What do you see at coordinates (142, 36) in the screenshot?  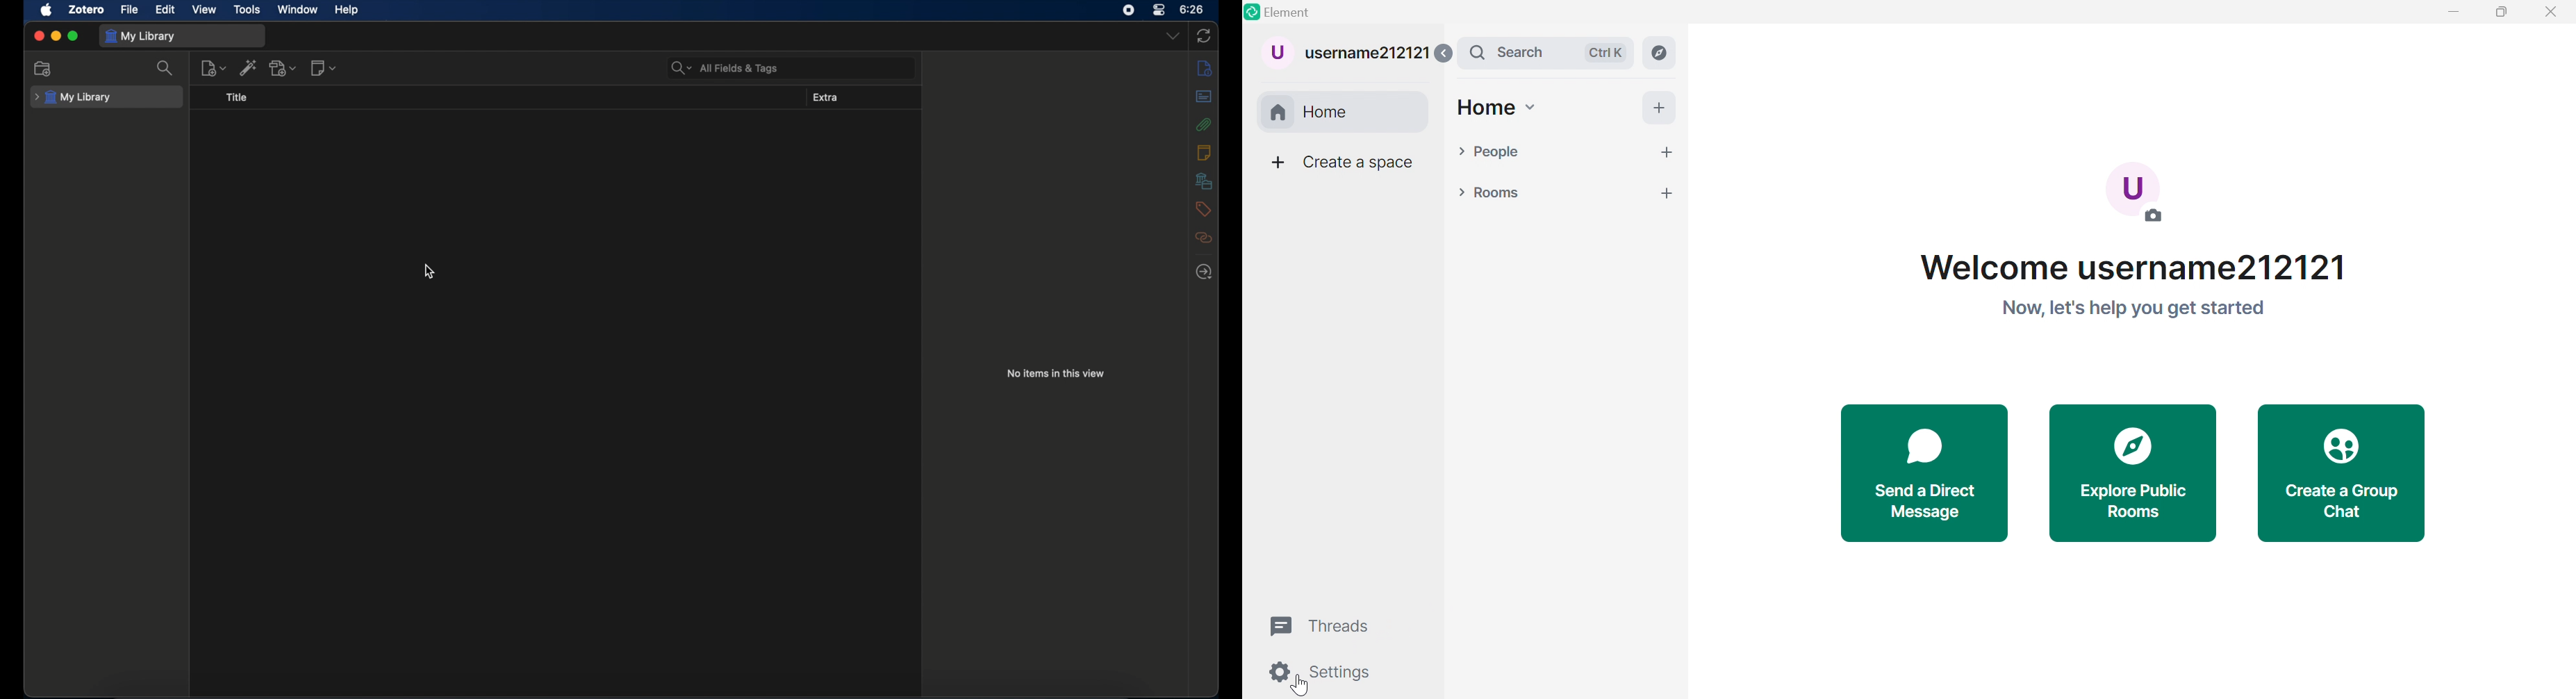 I see `my library` at bounding box center [142, 36].